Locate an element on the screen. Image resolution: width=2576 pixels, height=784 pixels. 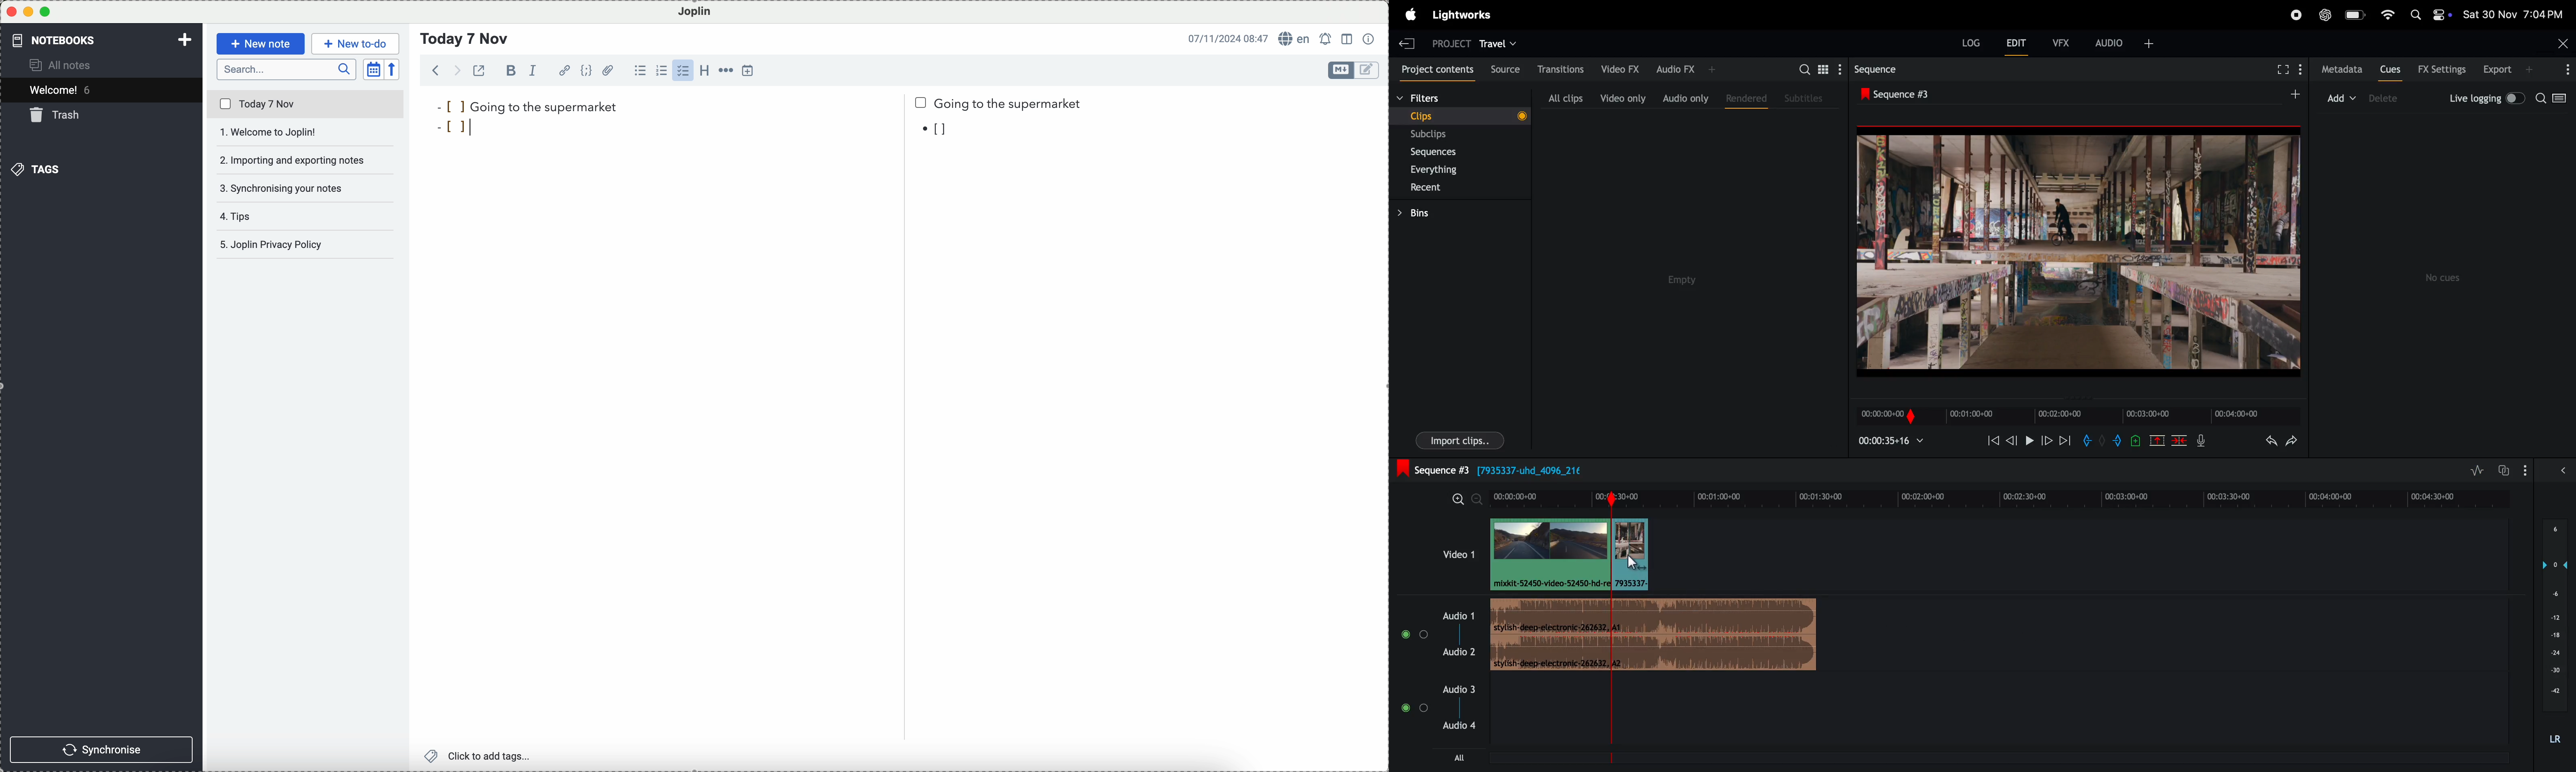
synchronising your notes is located at coordinates (306, 190).